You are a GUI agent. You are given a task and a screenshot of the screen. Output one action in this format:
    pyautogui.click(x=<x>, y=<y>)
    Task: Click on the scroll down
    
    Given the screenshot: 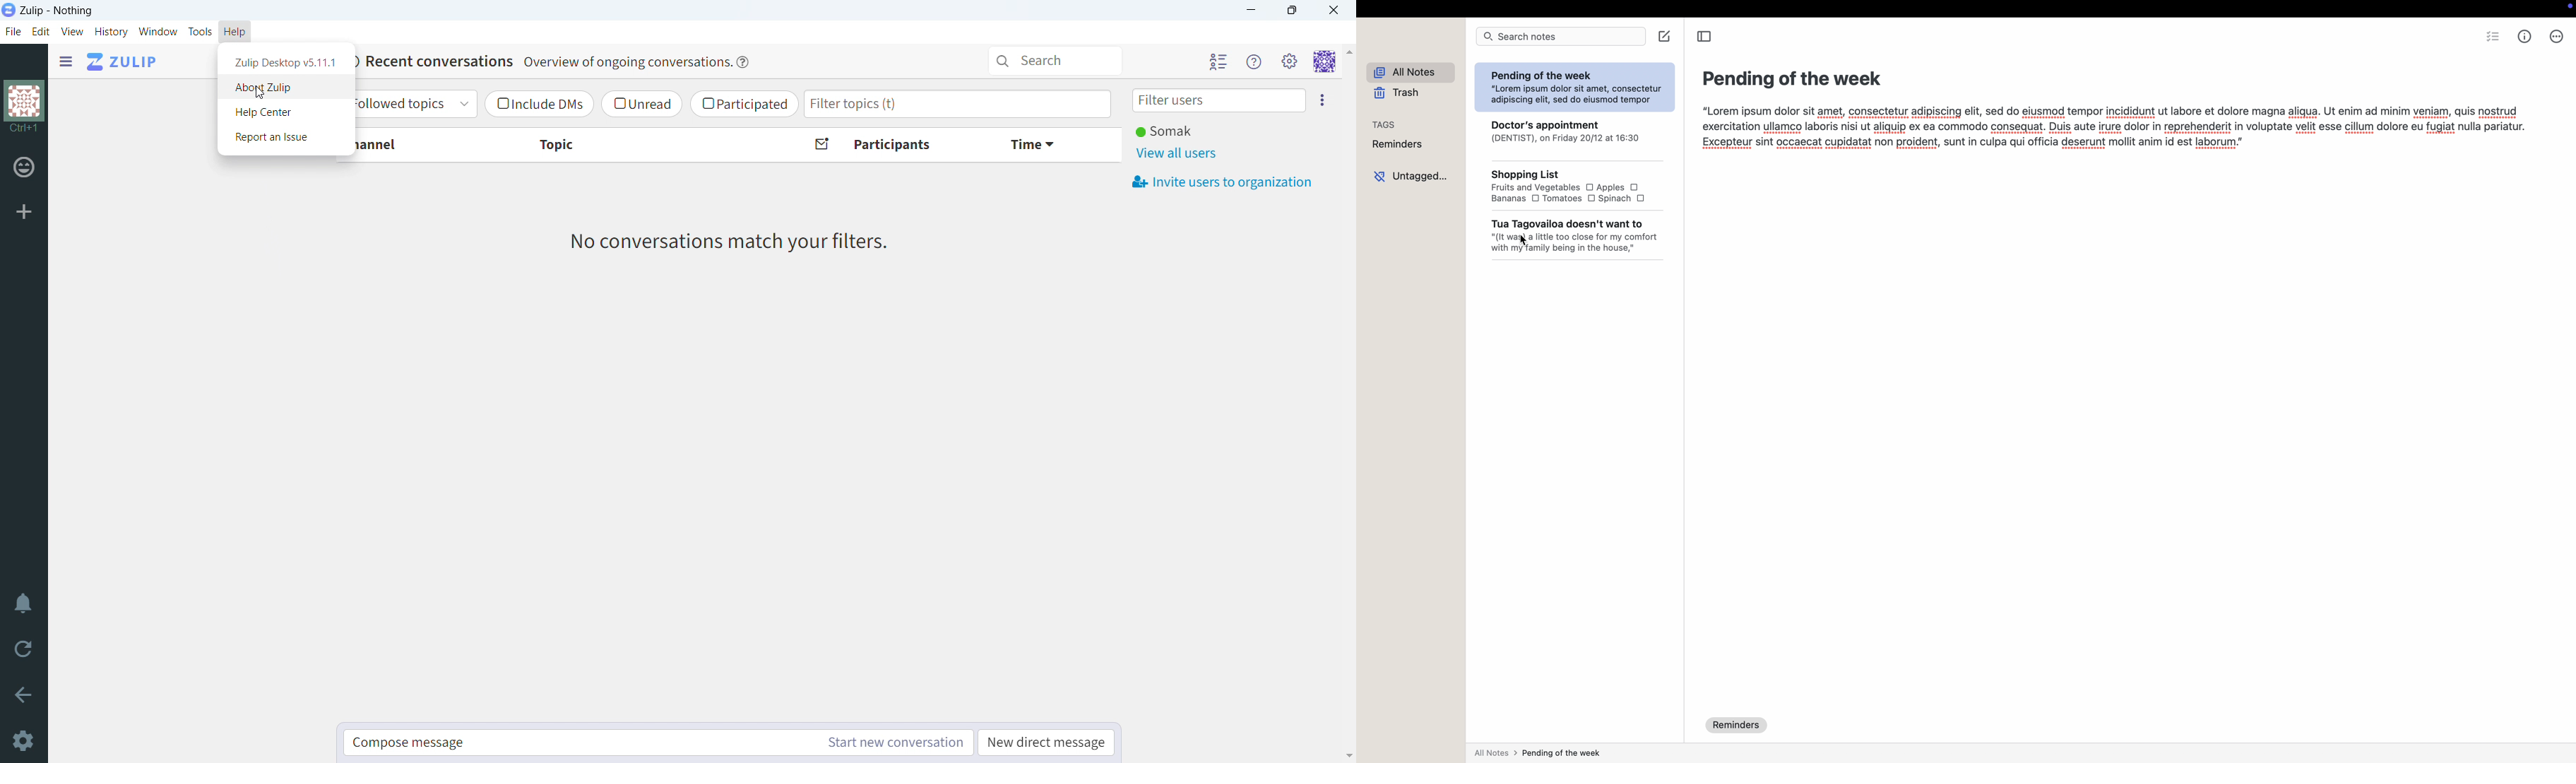 What is the action you would take?
    pyautogui.click(x=1348, y=756)
    